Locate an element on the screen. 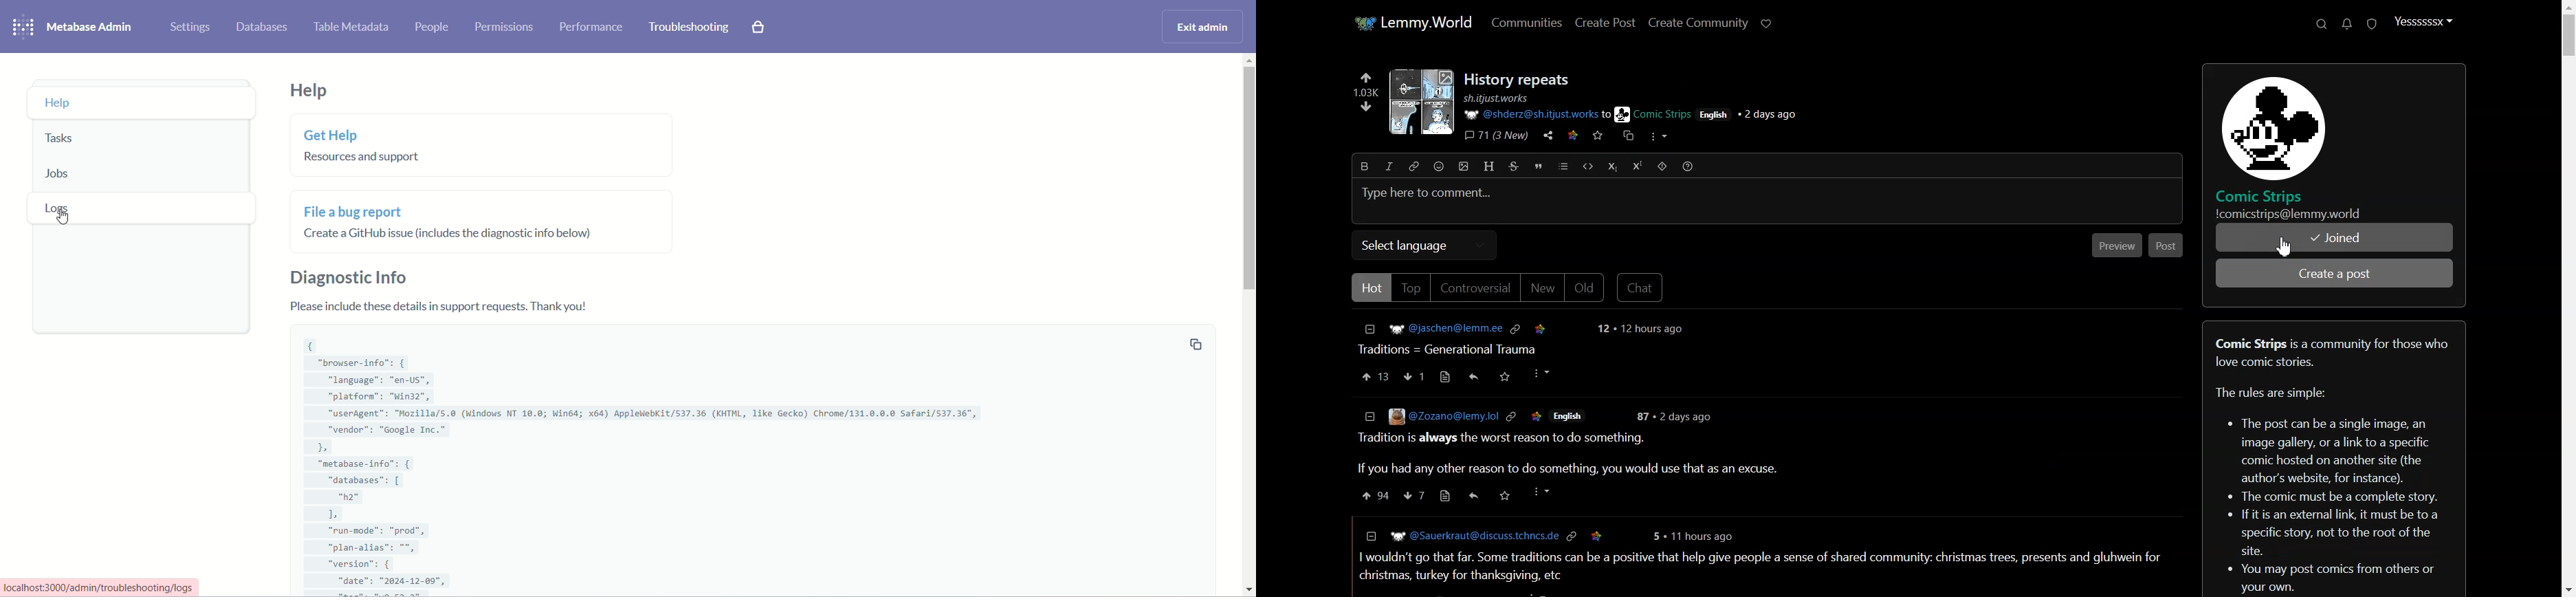 This screenshot has width=2576, height=616. More is located at coordinates (1658, 137).